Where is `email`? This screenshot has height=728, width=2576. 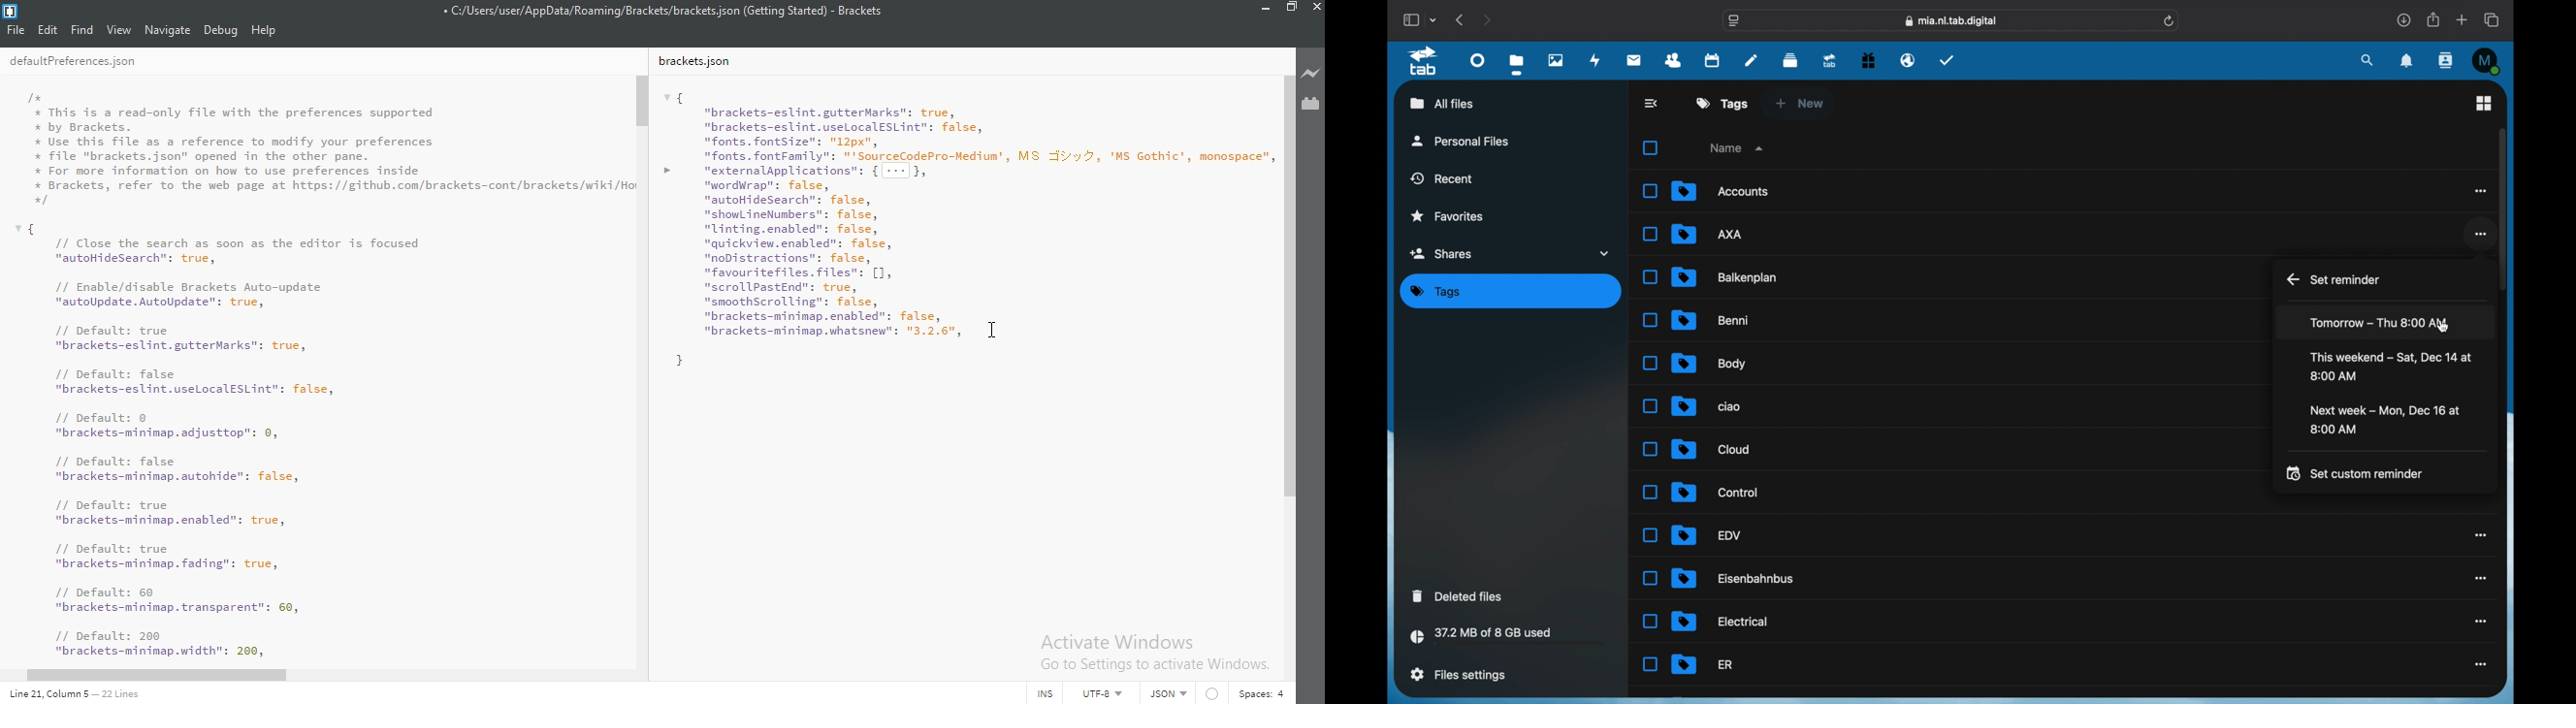 email is located at coordinates (1908, 59).